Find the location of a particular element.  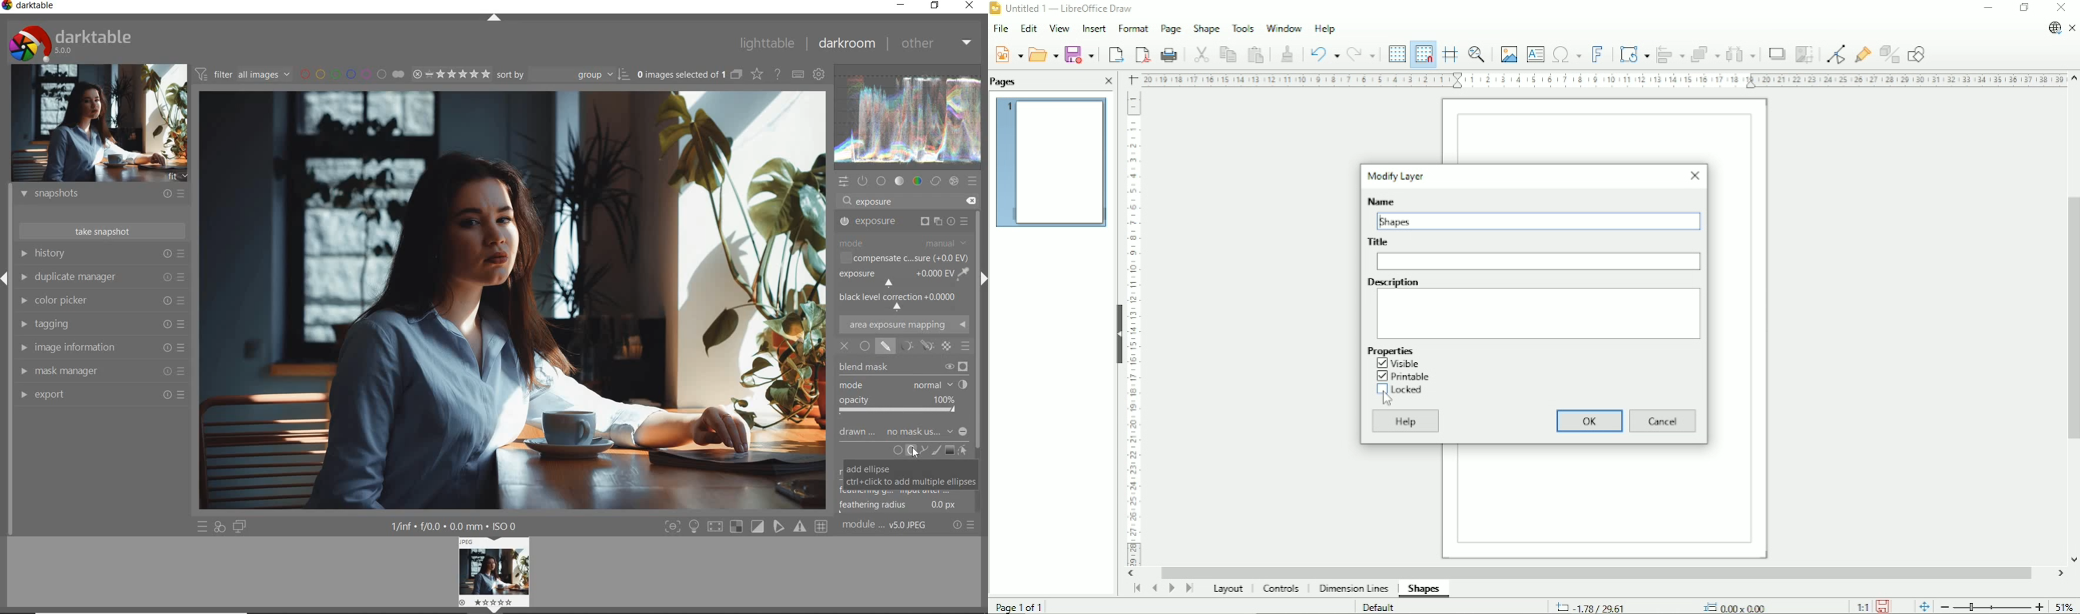

Vertical scale is located at coordinates (1135, 330).